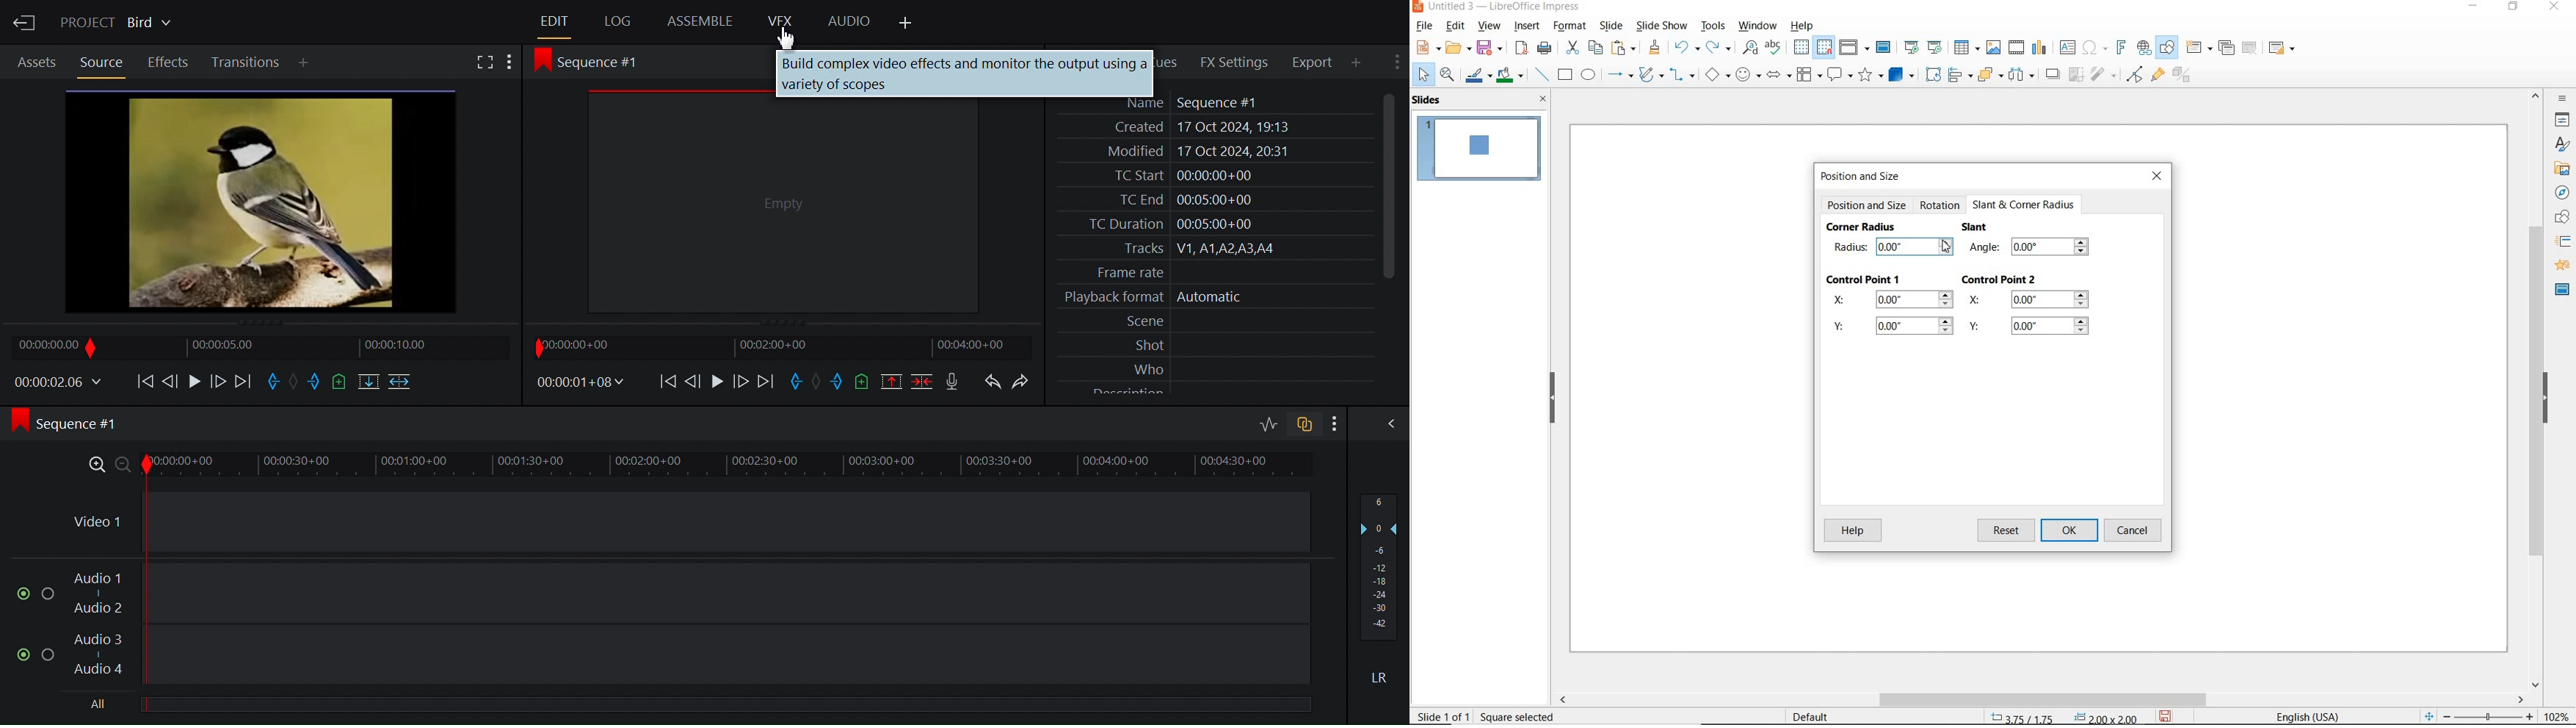 This screenshot has height=728, width=2576. What do you see at coordinates (1421, 76) in the screenshot?
I see `select` at bounding box center [1421, 76].